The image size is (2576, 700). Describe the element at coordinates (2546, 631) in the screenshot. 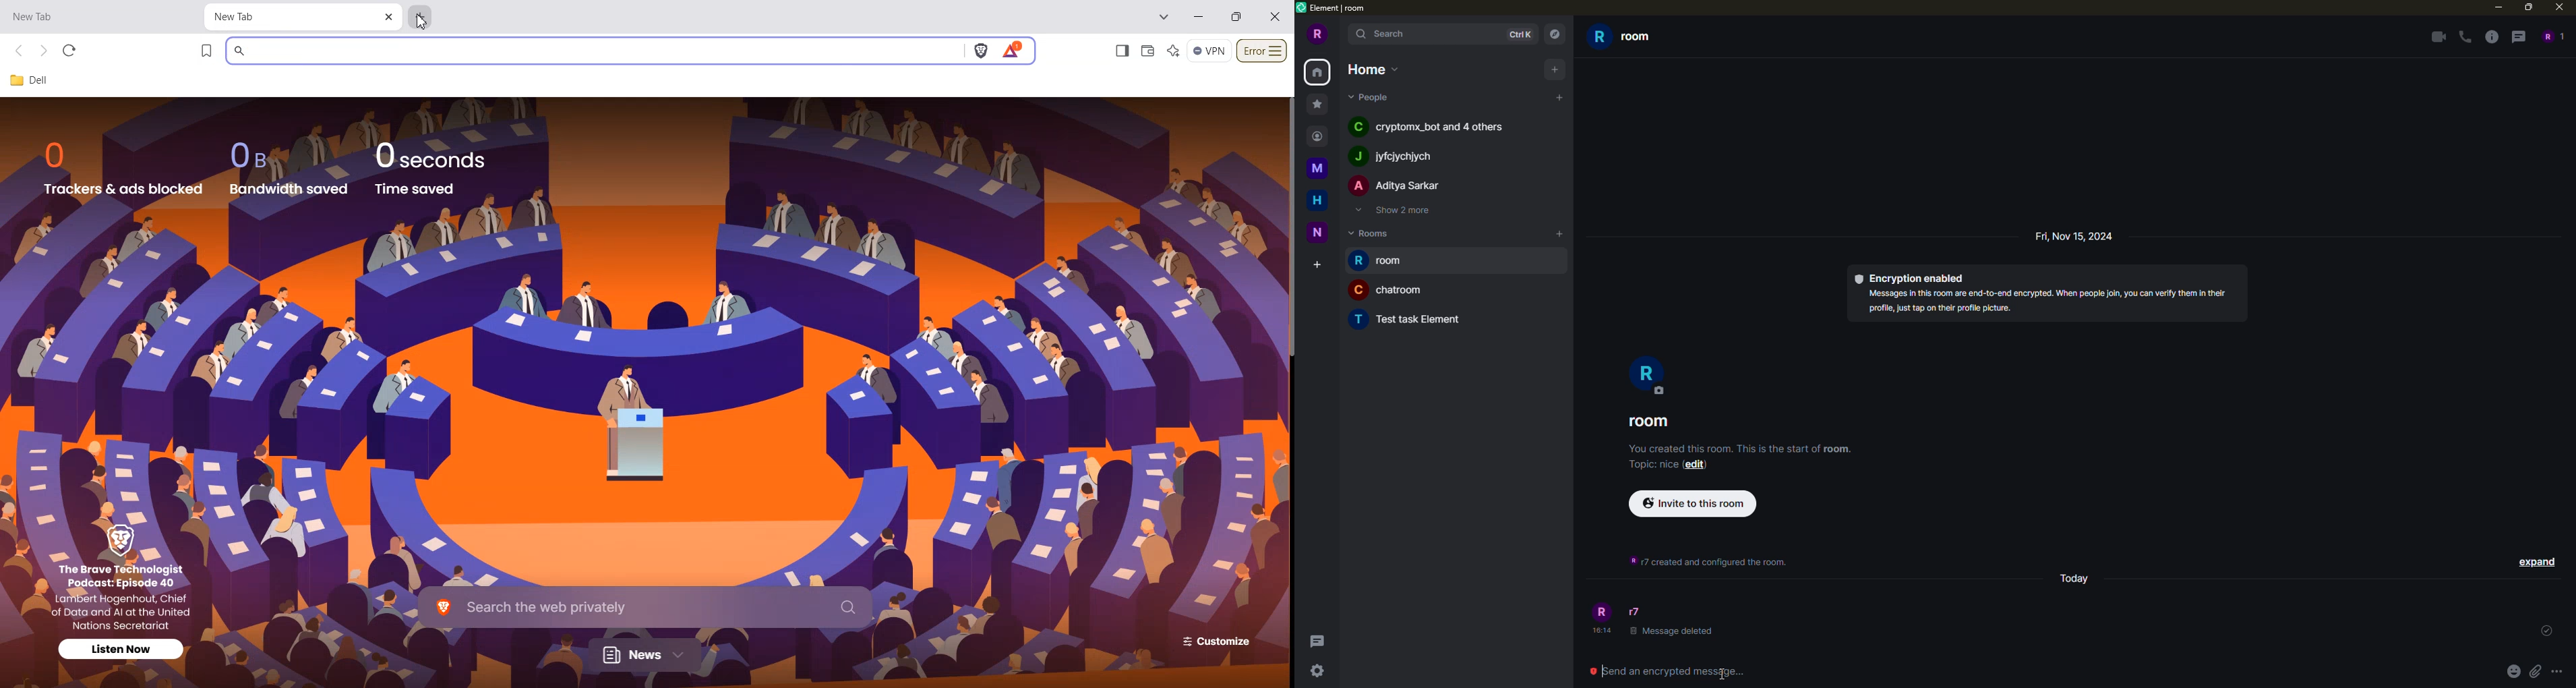

I see `sent` at that location.